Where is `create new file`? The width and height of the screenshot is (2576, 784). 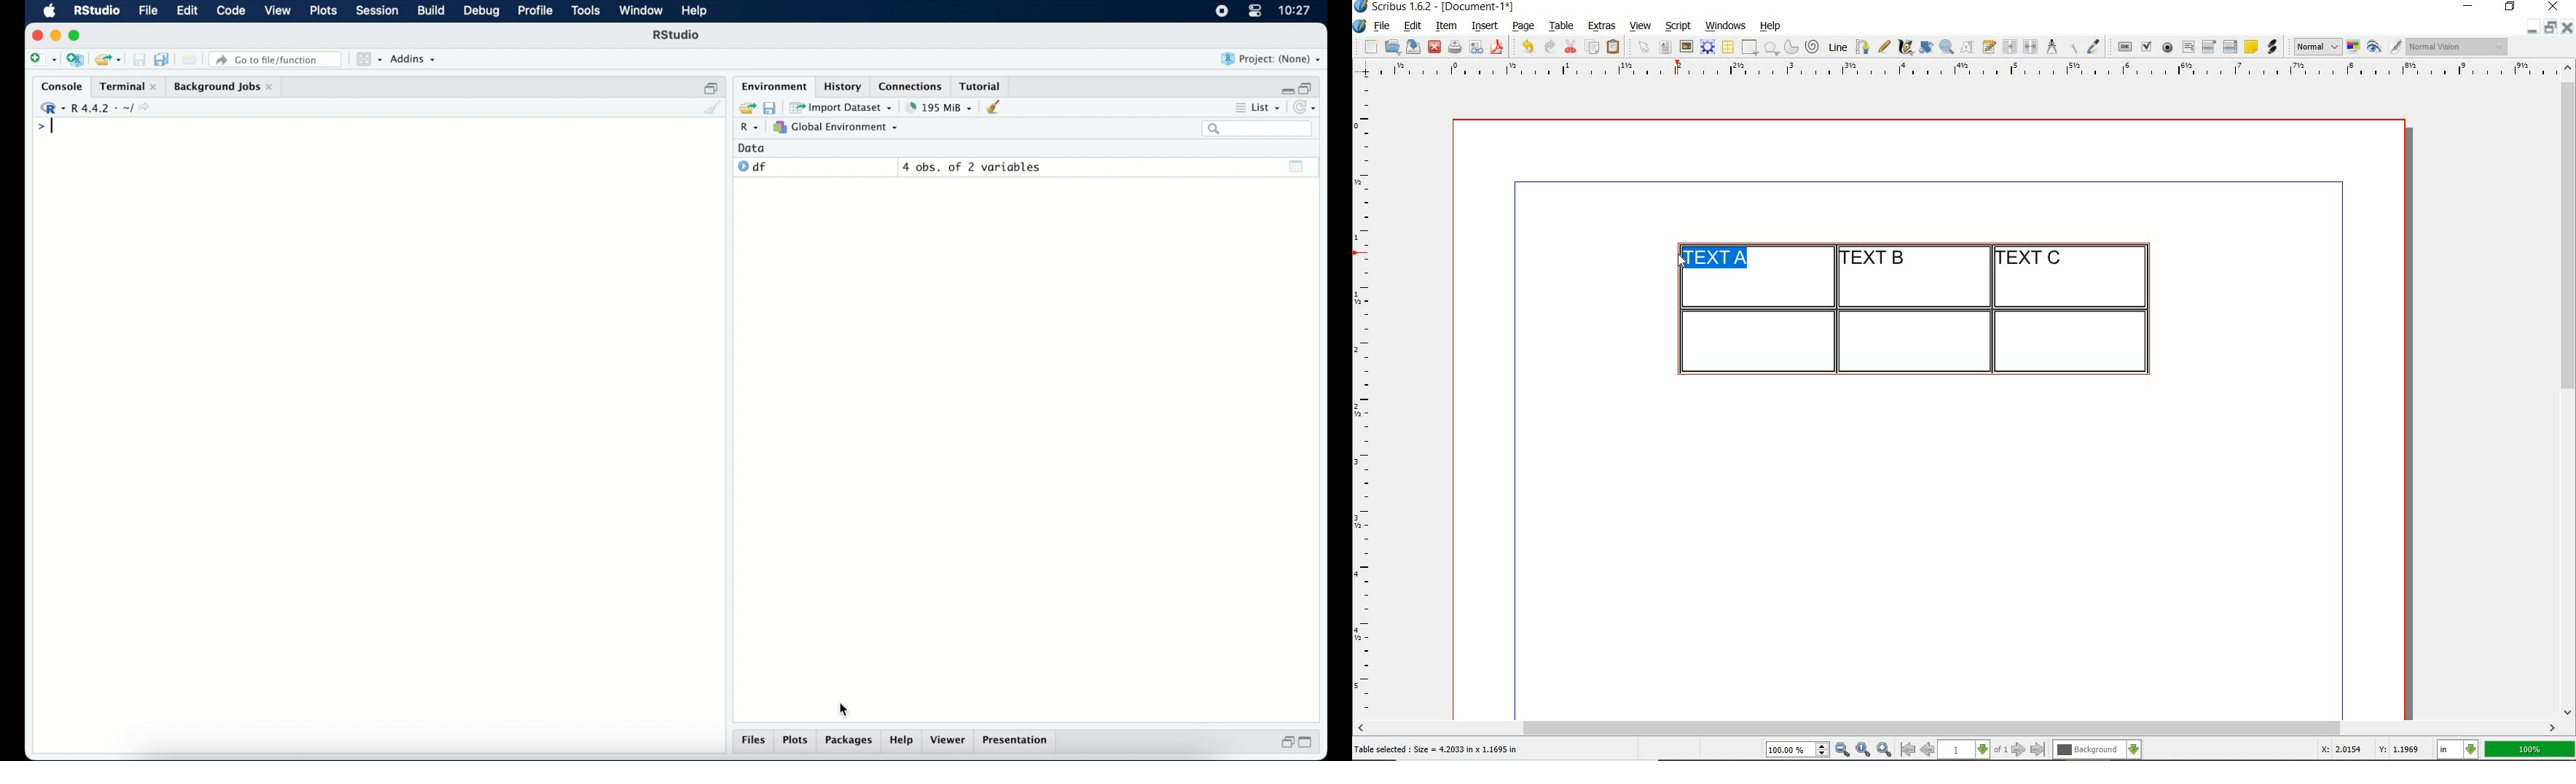 create new file is located at coordinates (42, 61).